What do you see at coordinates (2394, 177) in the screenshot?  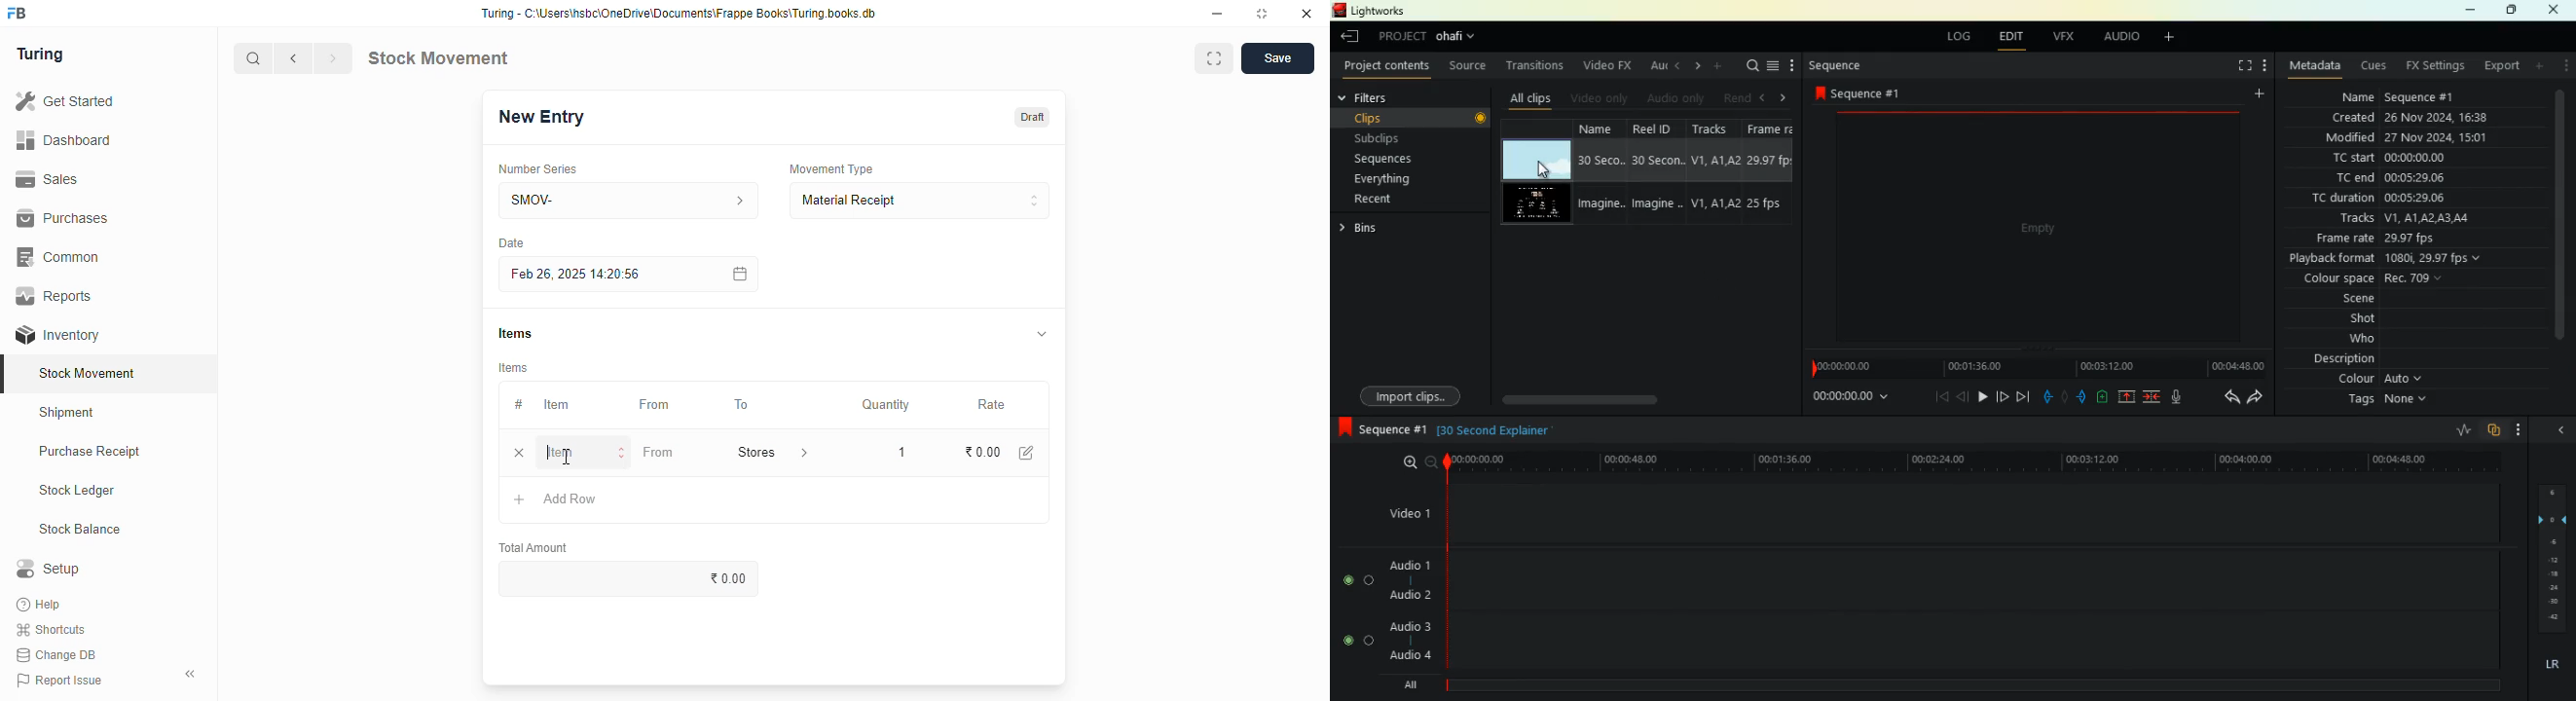 I see `tc end 00:05:29:06` at bounding box center [2394, 177].